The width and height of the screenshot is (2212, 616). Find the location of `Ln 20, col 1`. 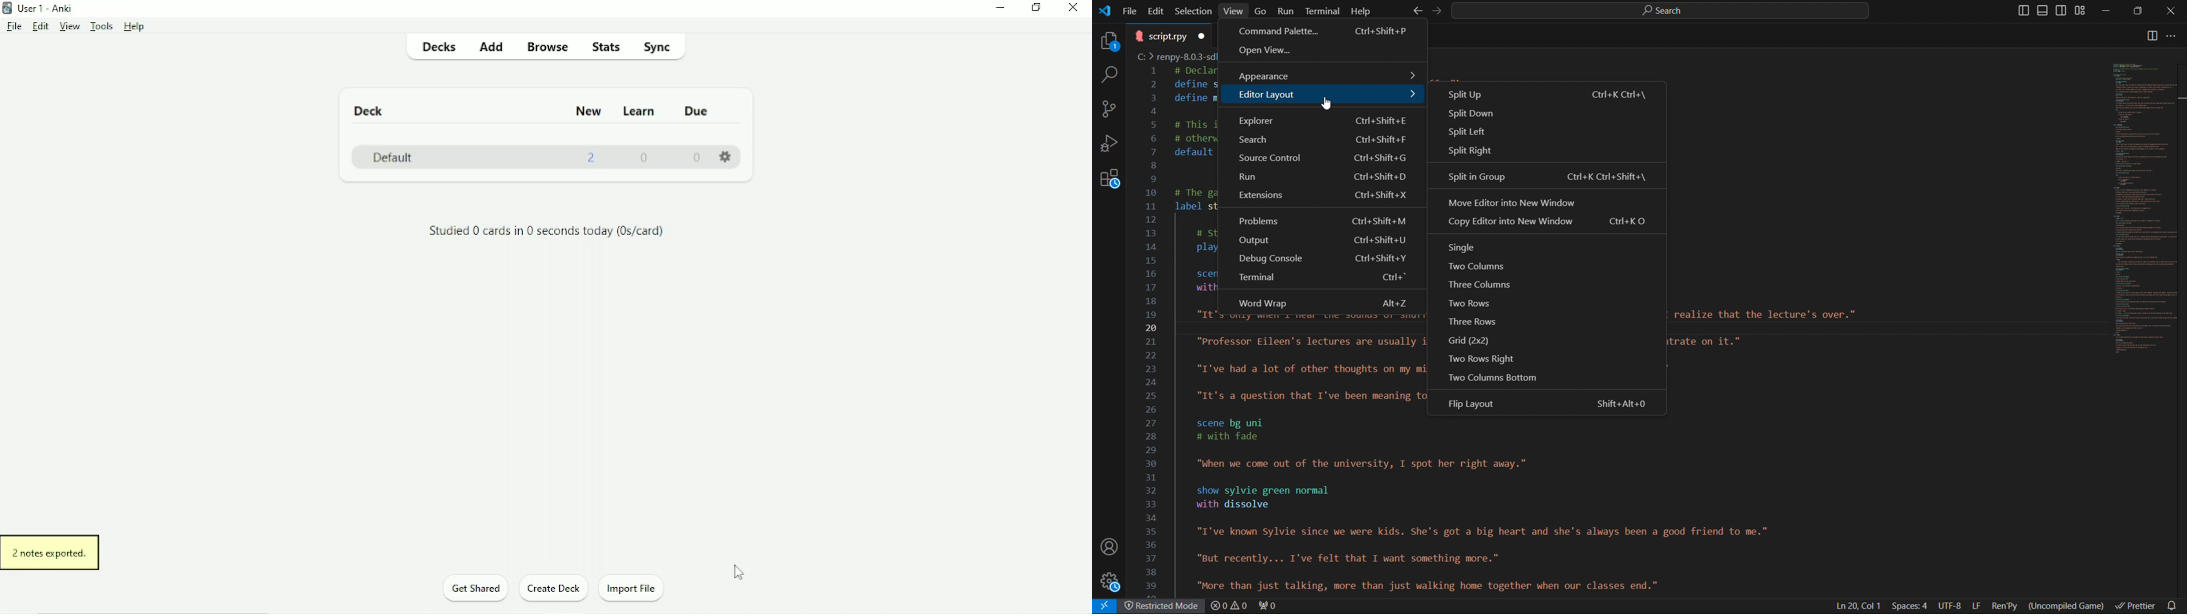

Ln 20, col 1 is located at coordinates (1857, 605).